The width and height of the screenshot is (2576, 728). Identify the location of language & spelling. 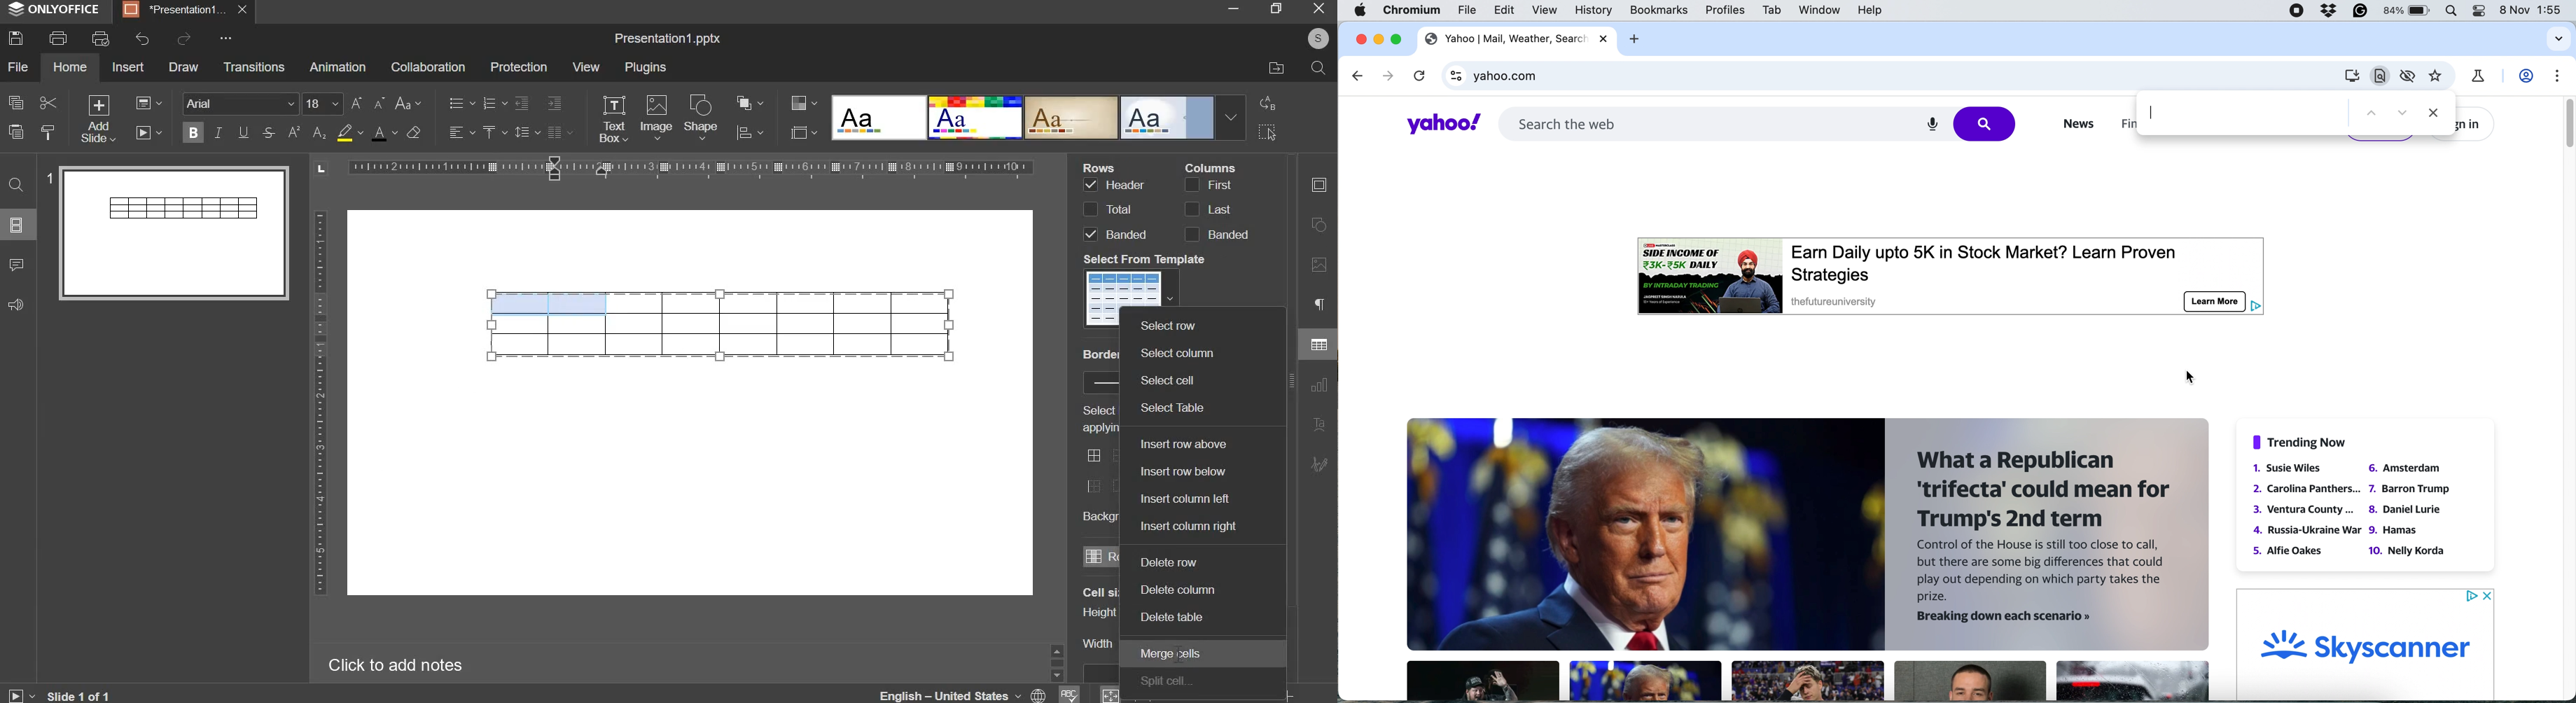
(979, 693).